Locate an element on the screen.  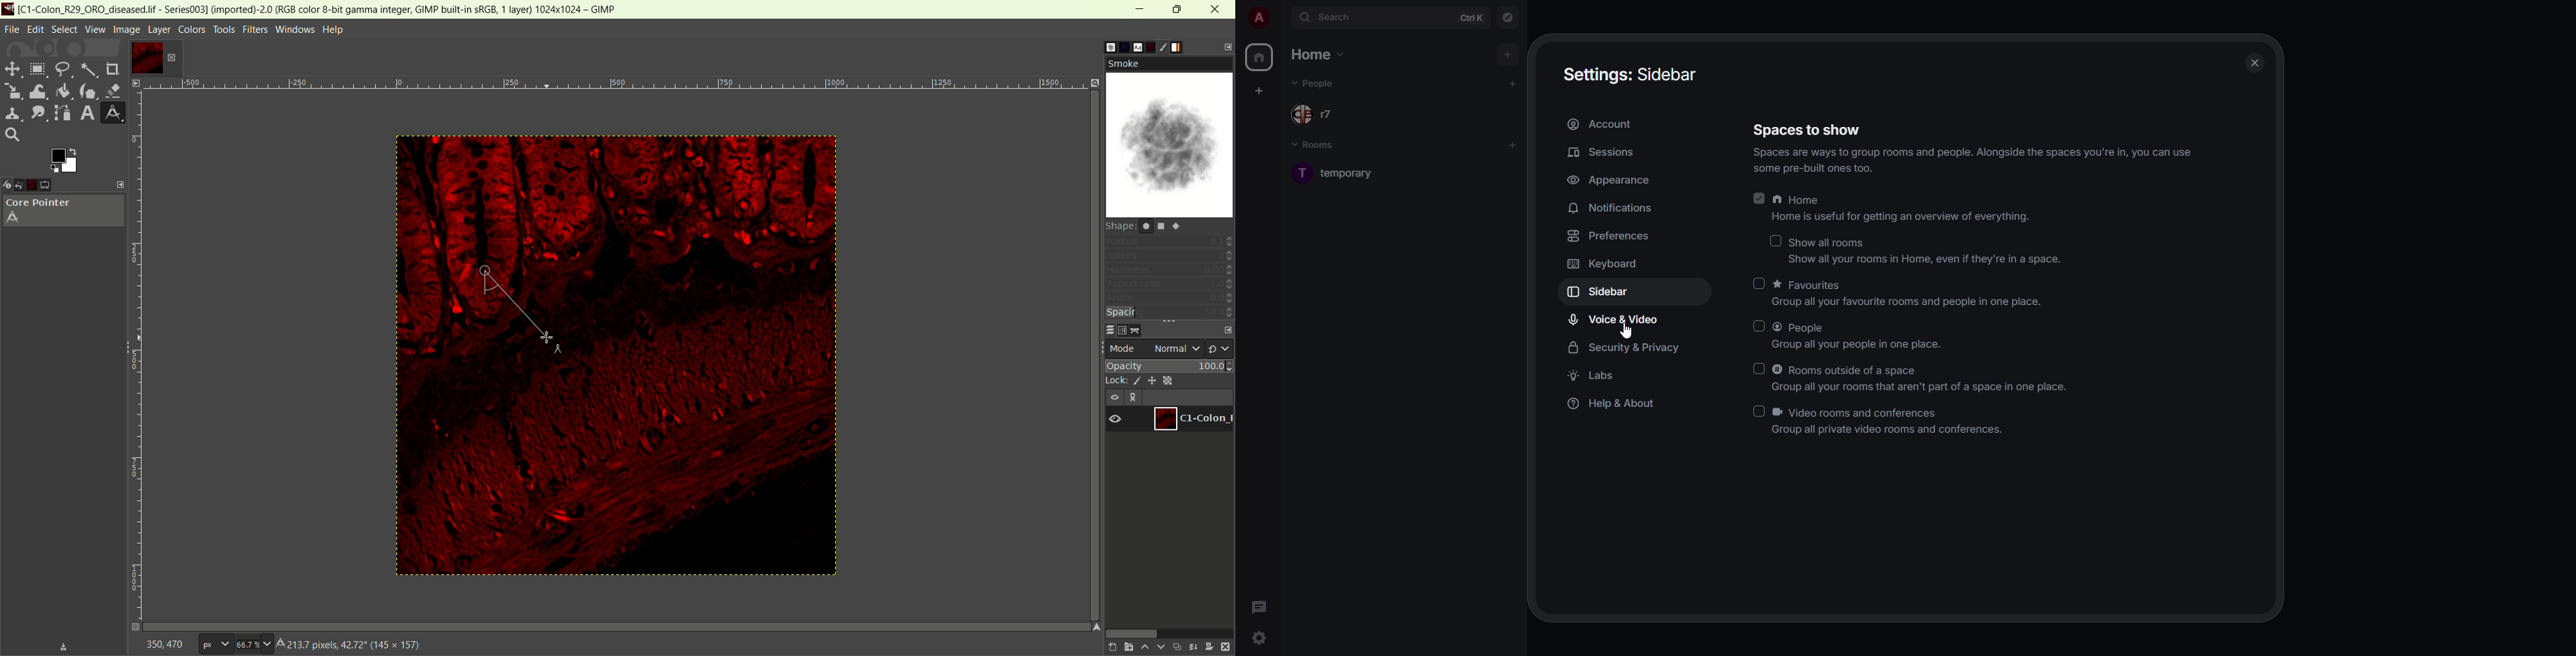
clone tool is located at coordinates (11, 113).